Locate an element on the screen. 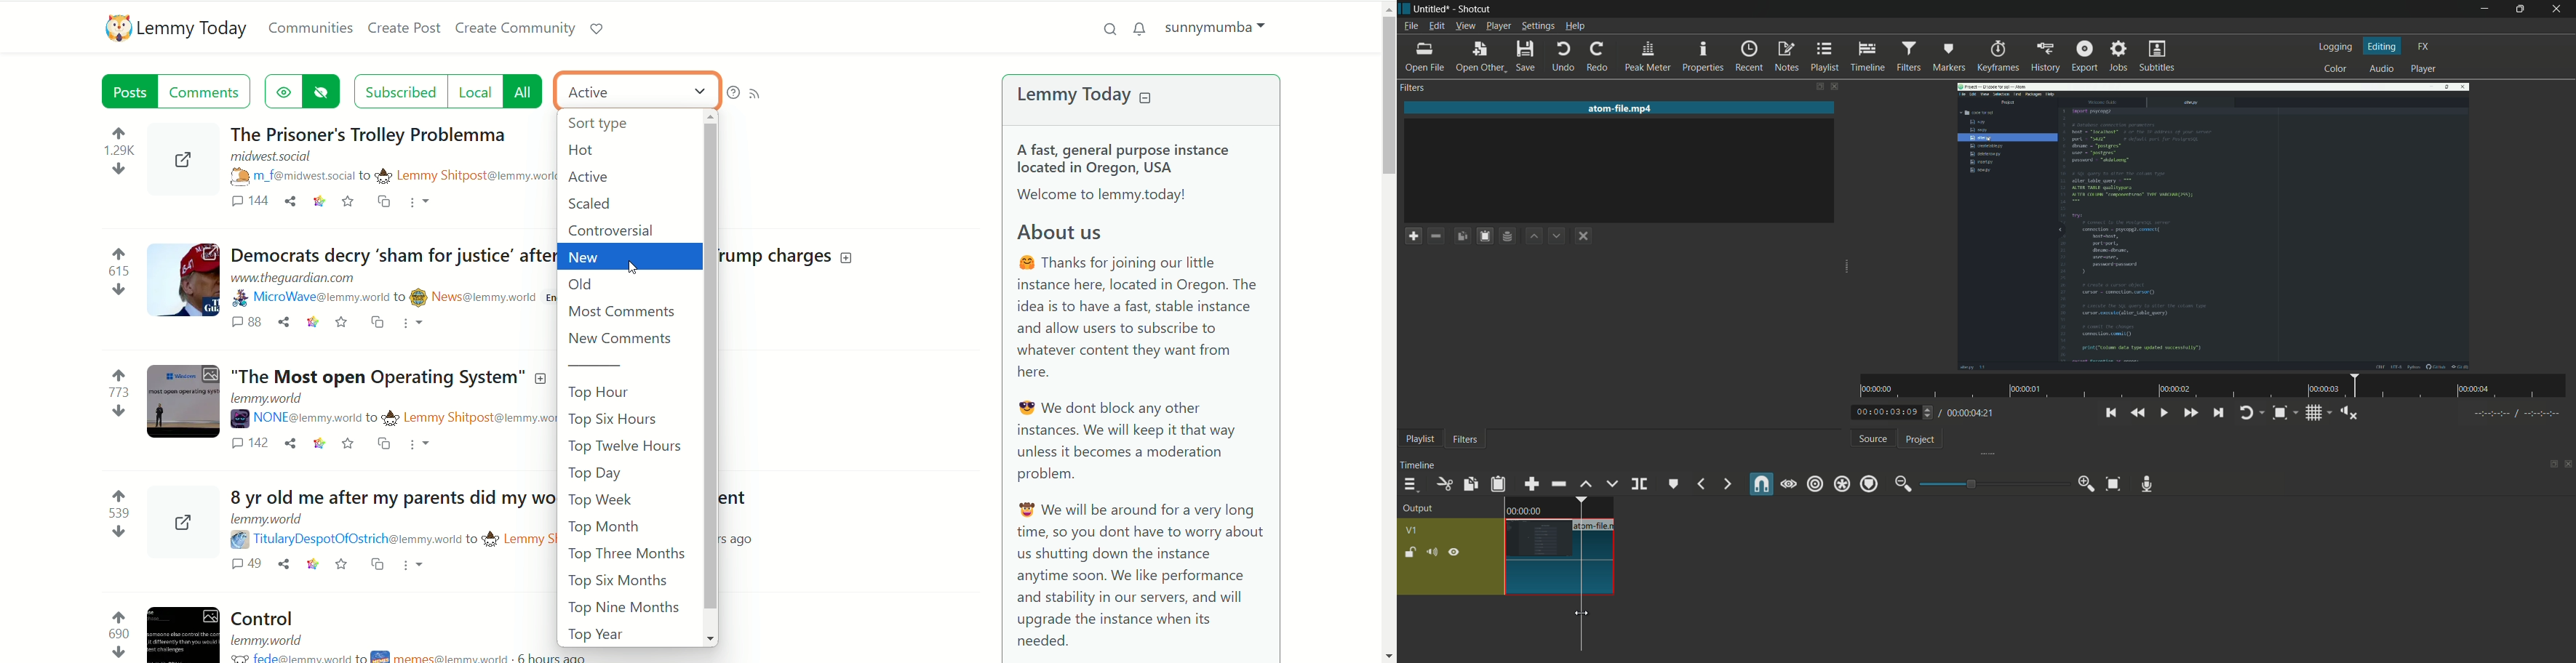  6 hours ago is located at coordinates (570, 656).